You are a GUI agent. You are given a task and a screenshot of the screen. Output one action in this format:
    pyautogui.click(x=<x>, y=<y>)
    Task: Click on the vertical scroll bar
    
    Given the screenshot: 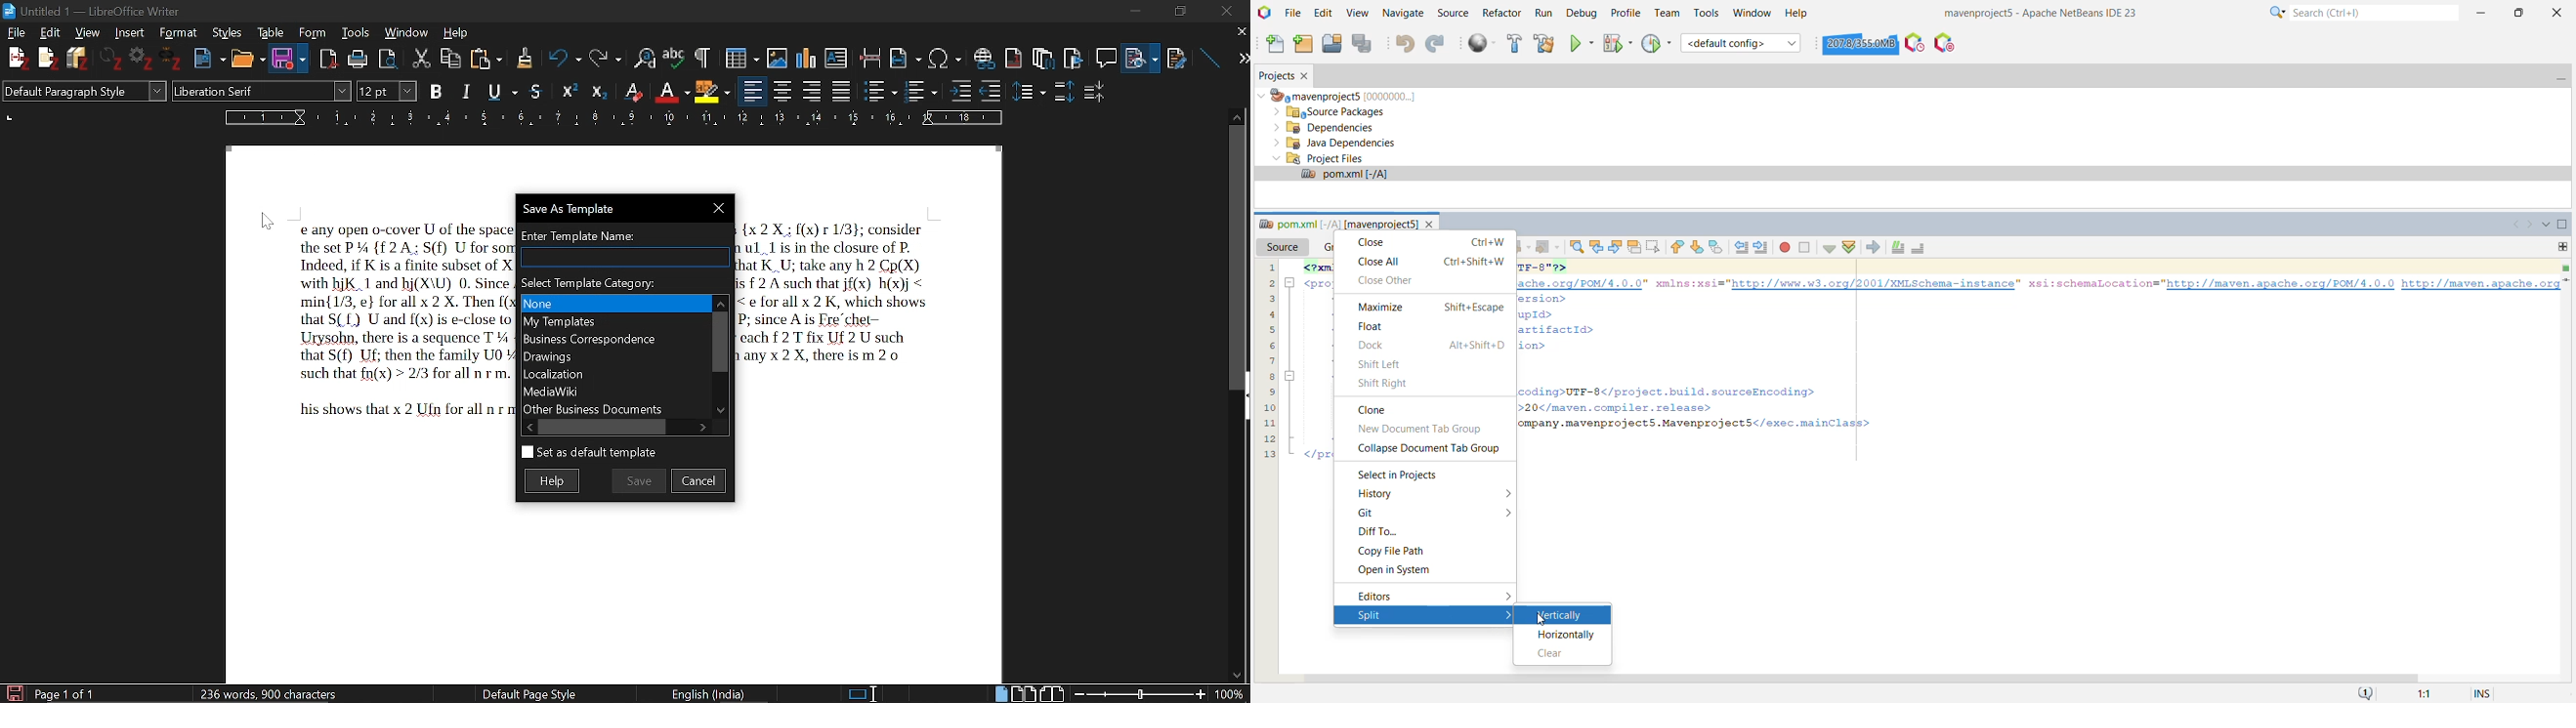 What is the action you would take?
    pyautogui.click(x=1238, y=256)
    